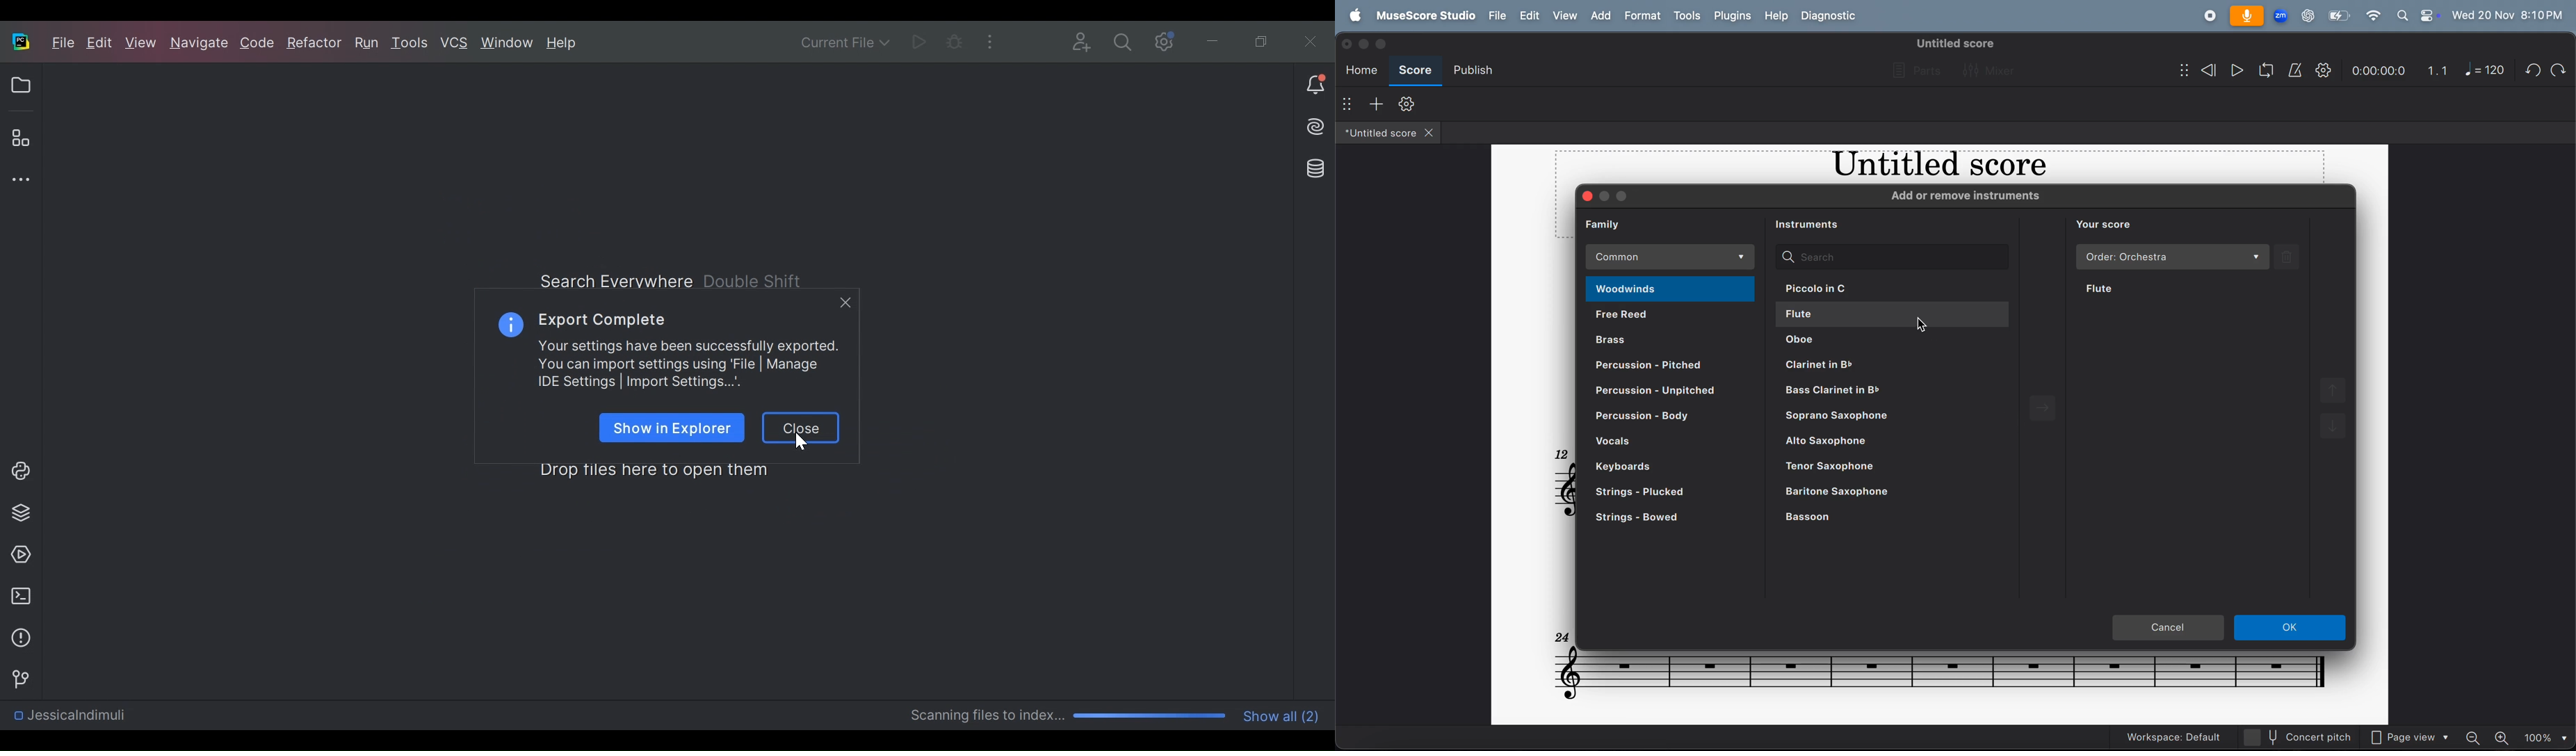  Describe the element at coordinates (2337, 390) in the screenshot. I see `move up` at that location.